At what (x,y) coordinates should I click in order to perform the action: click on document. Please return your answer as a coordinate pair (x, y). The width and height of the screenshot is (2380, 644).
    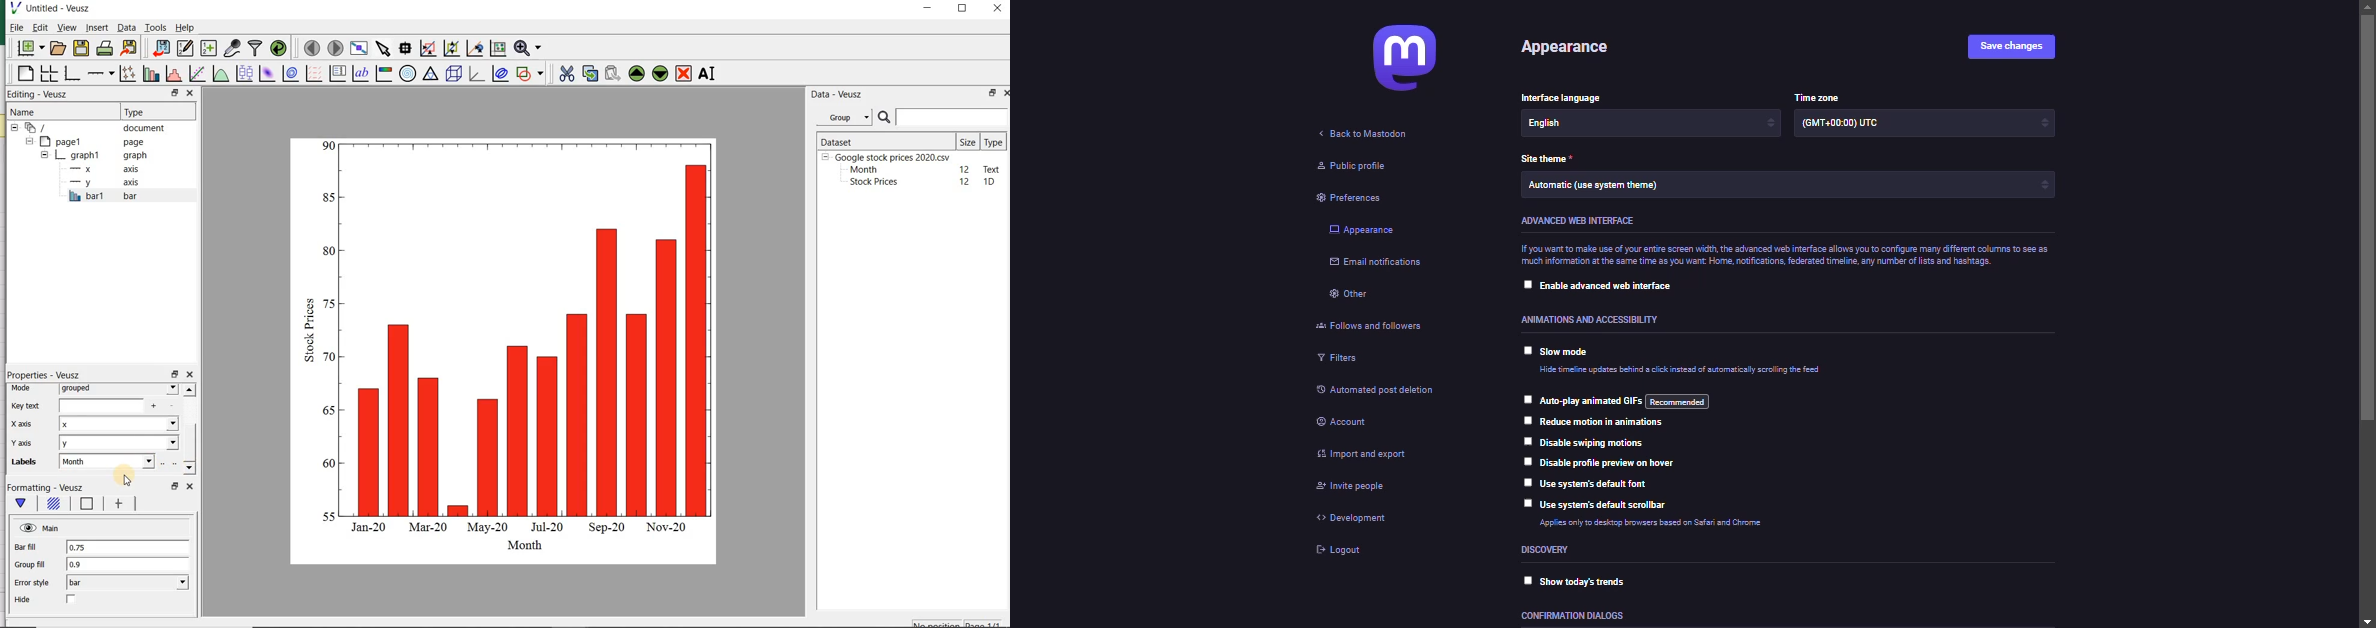
    Looking at the image, I should click on (93, 128).